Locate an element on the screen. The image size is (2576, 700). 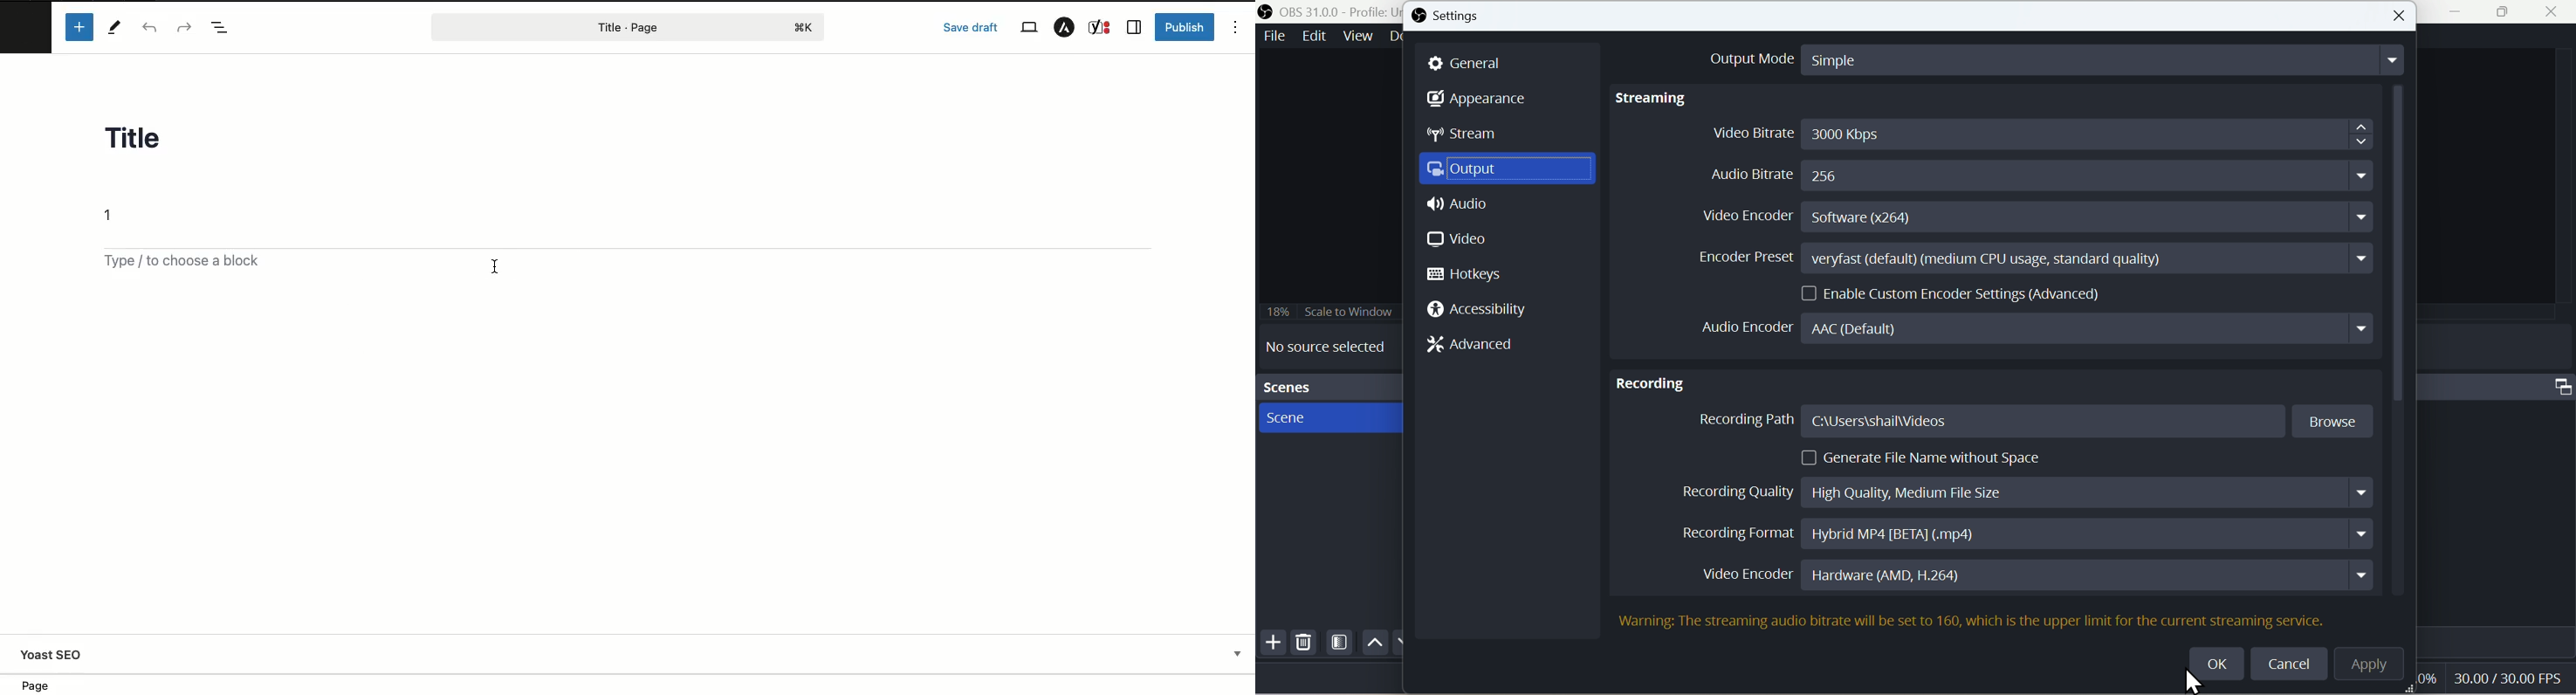
File is located at coordinates (1273, 36).